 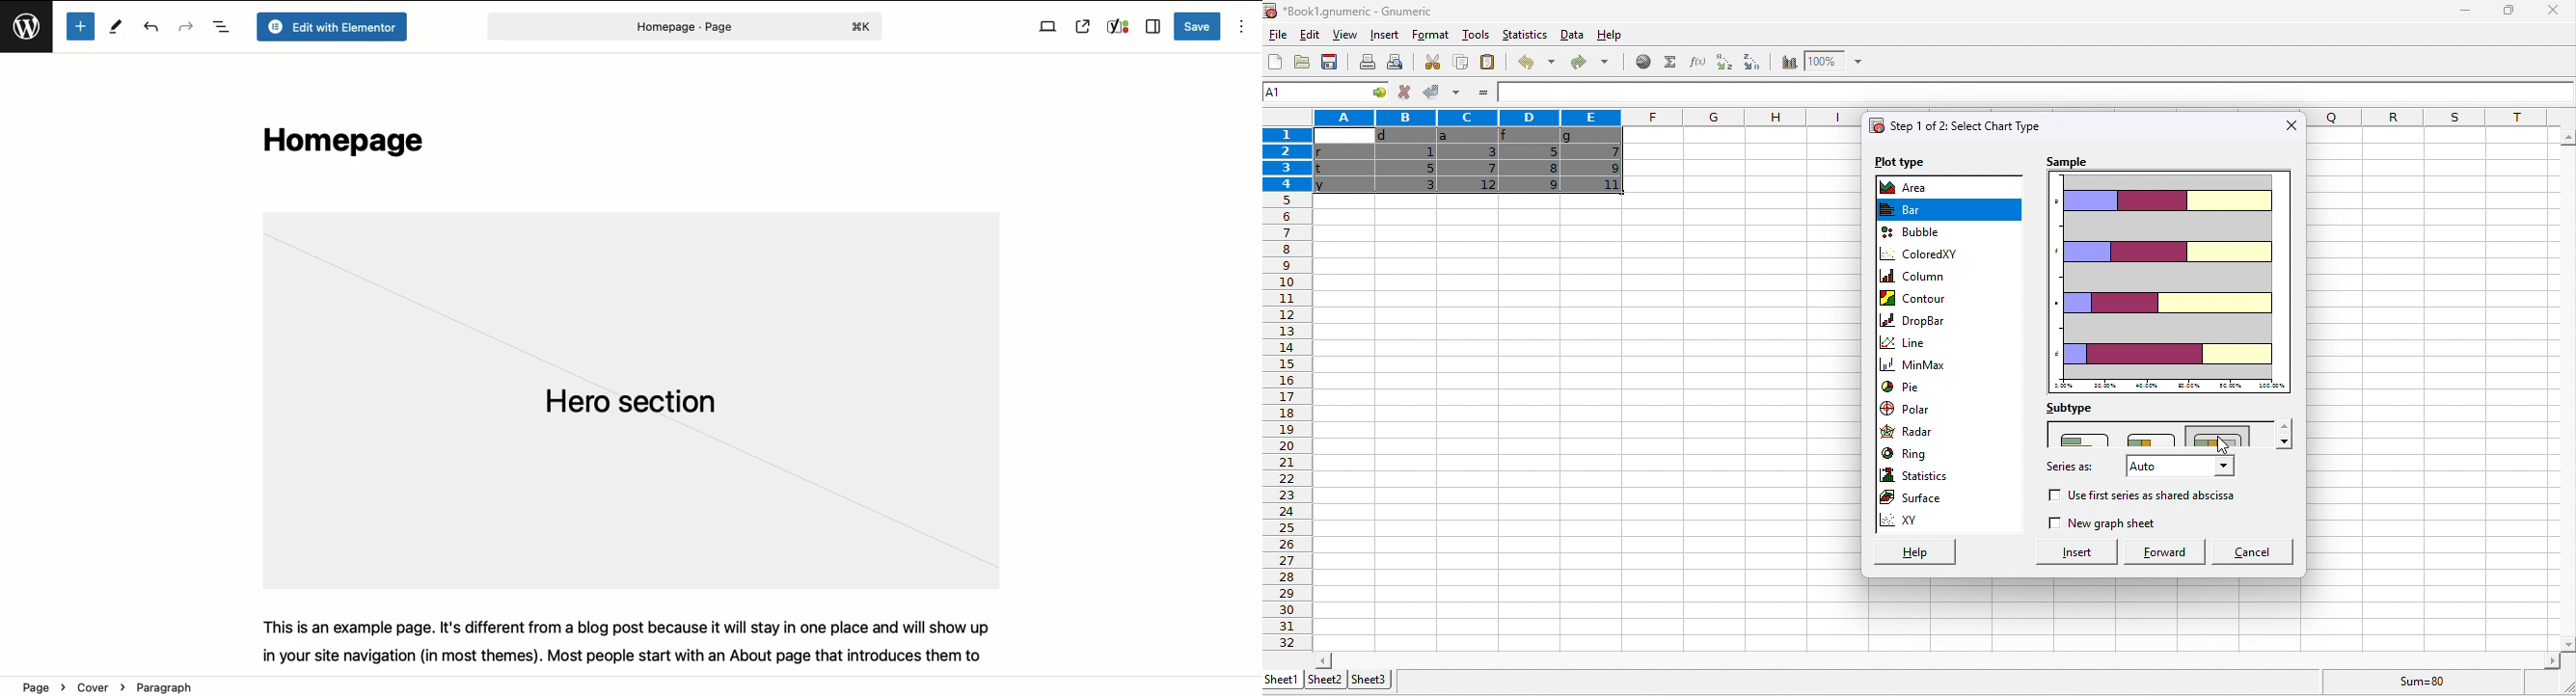 I want to click on drop bar, so click(x=1917, y=322).